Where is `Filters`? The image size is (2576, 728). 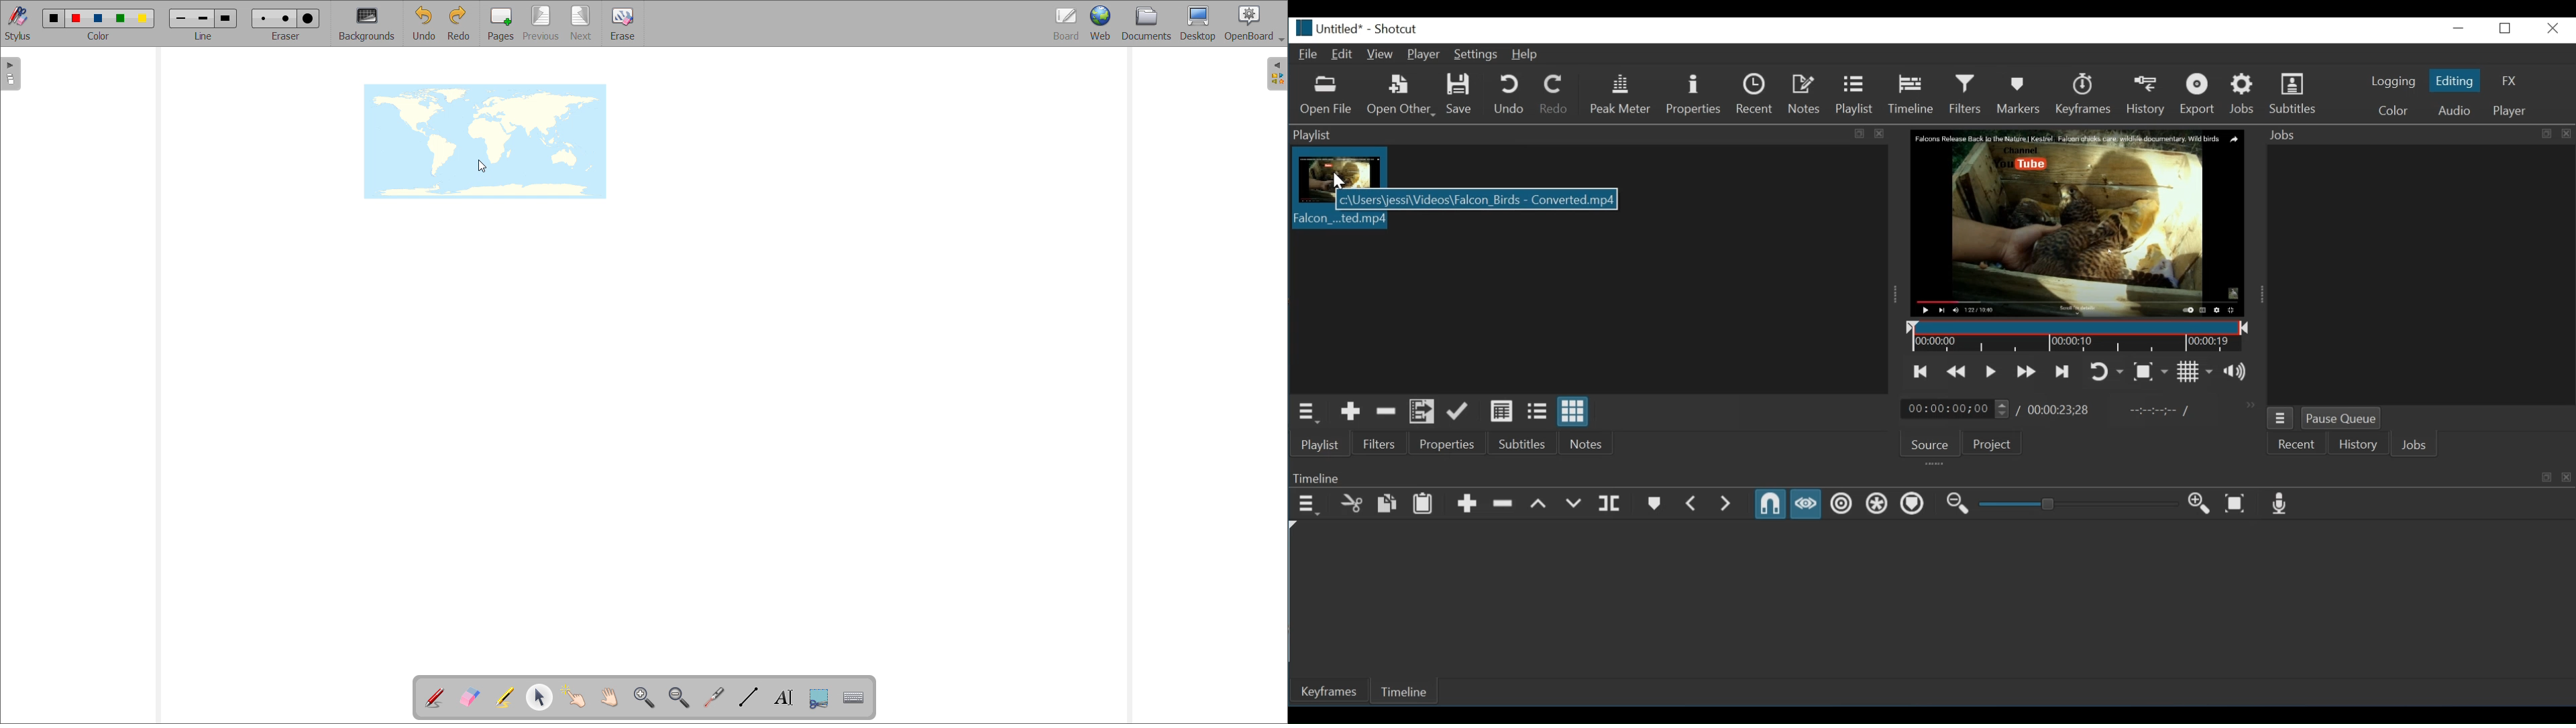
Filters is located at coordinates (1380, 444).